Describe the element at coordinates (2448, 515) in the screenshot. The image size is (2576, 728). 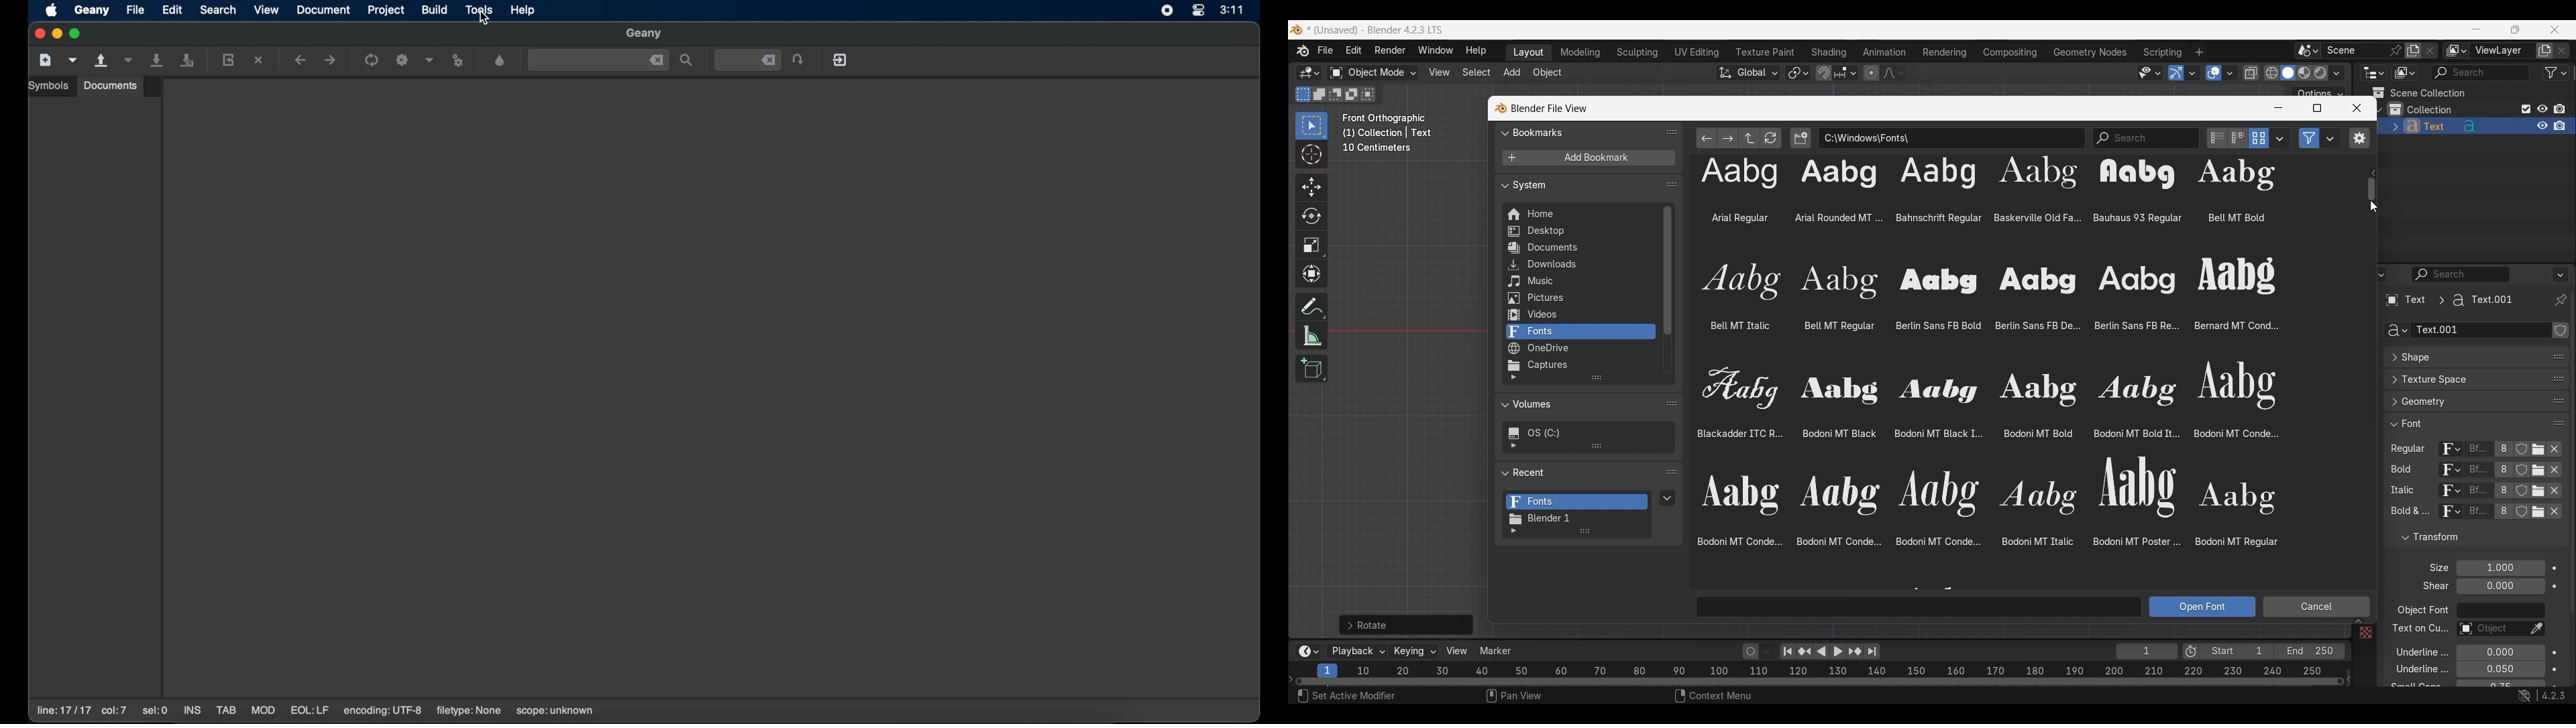
I see `Browse ID data` at that location.